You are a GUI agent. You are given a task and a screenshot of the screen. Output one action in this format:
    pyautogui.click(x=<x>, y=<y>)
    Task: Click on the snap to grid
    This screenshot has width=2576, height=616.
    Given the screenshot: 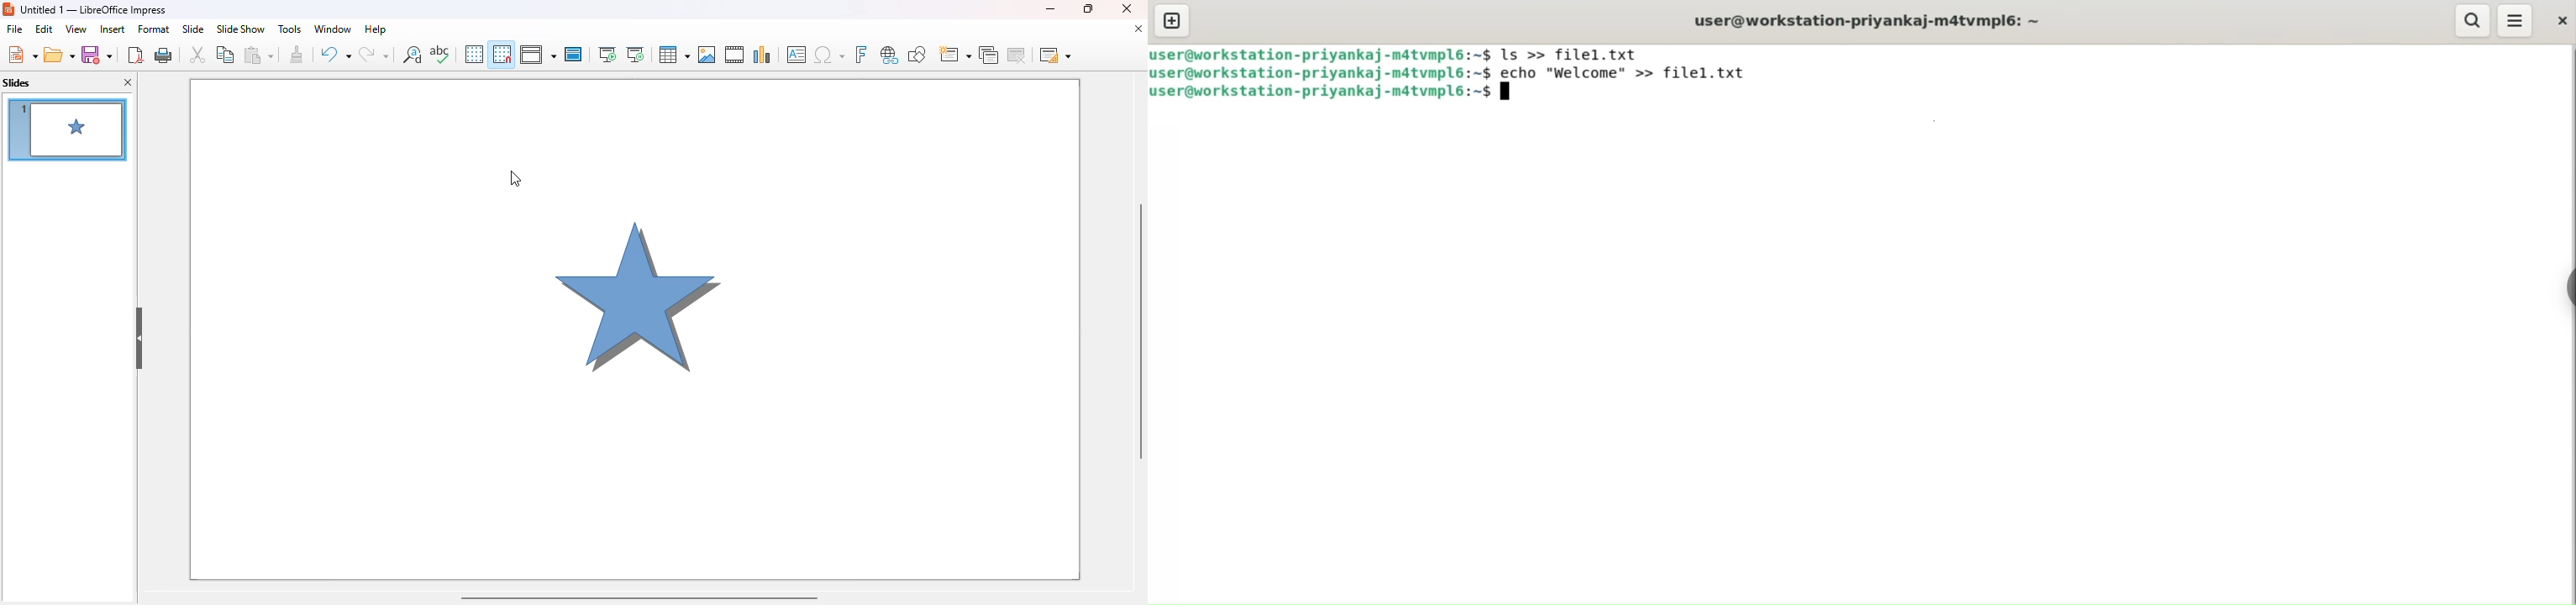 What is the action you would take?
    pyautogui.click(x=502, y=53)
    